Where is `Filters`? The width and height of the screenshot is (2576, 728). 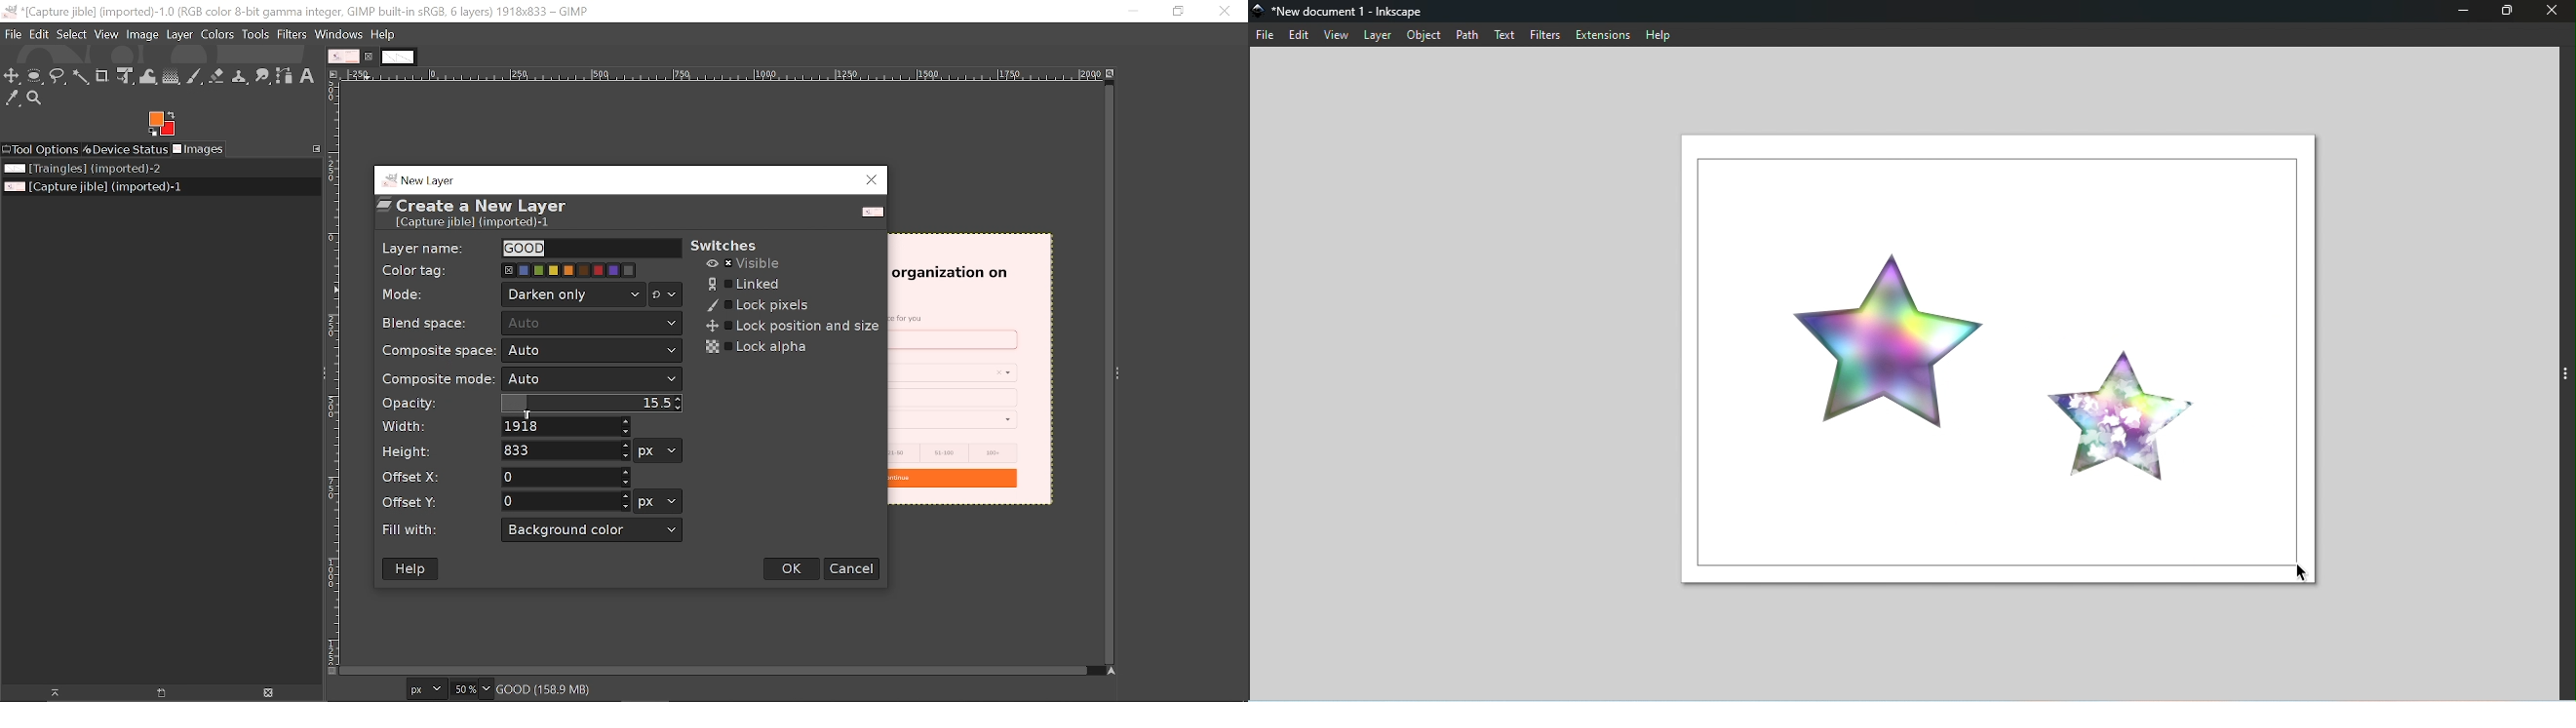 Filters is located at coordinates (293, 34).